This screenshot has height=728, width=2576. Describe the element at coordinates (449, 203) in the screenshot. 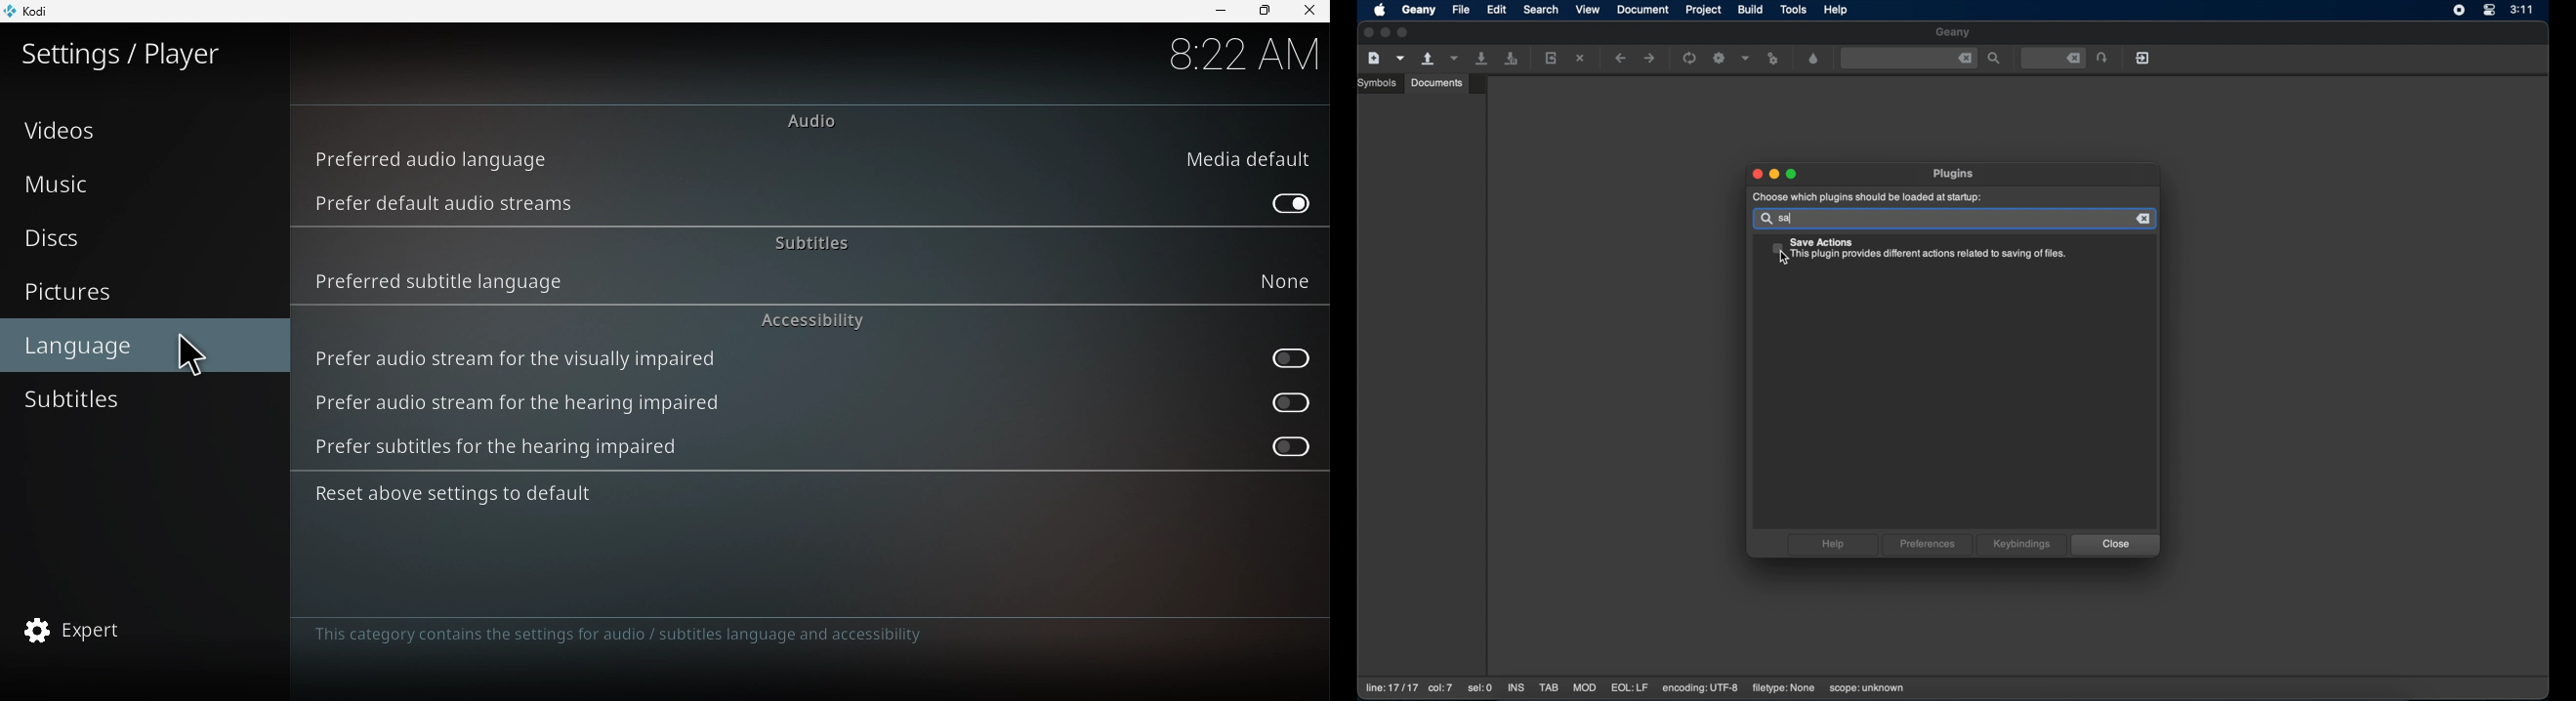

I see `Prefer default audio streams` at that location.